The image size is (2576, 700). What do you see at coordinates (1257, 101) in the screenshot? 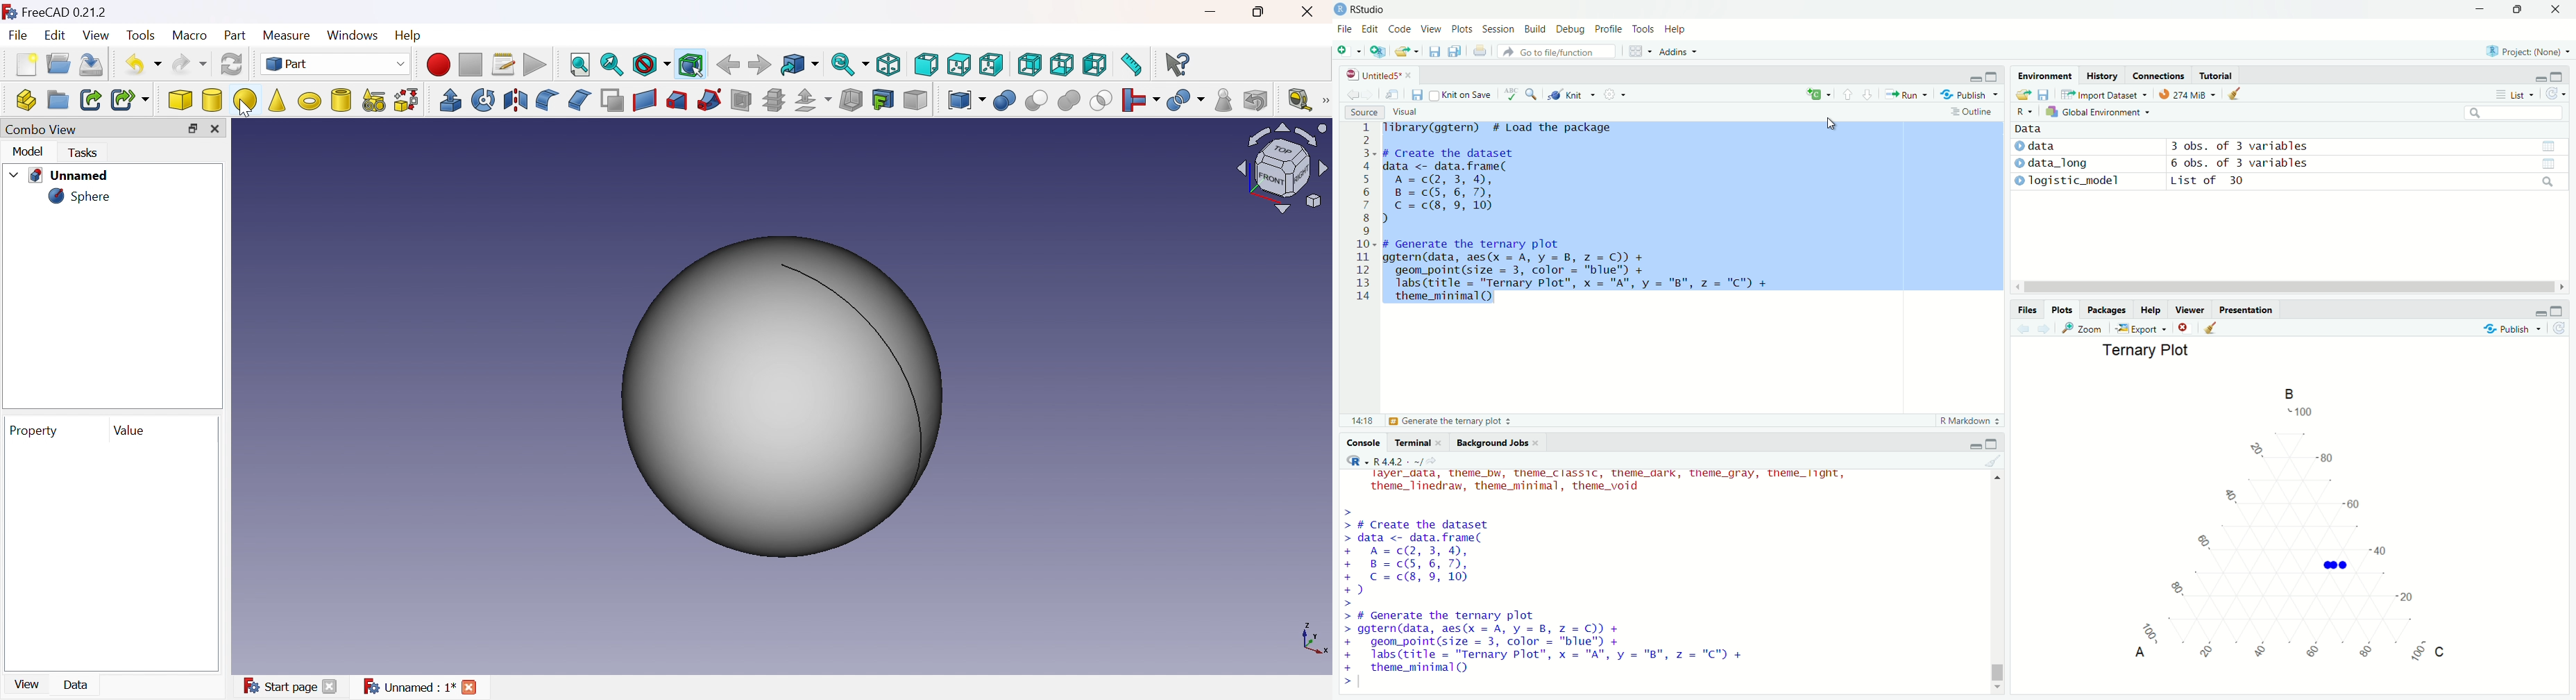
I see `Defeaturing` at bounding box center [1257, 101].